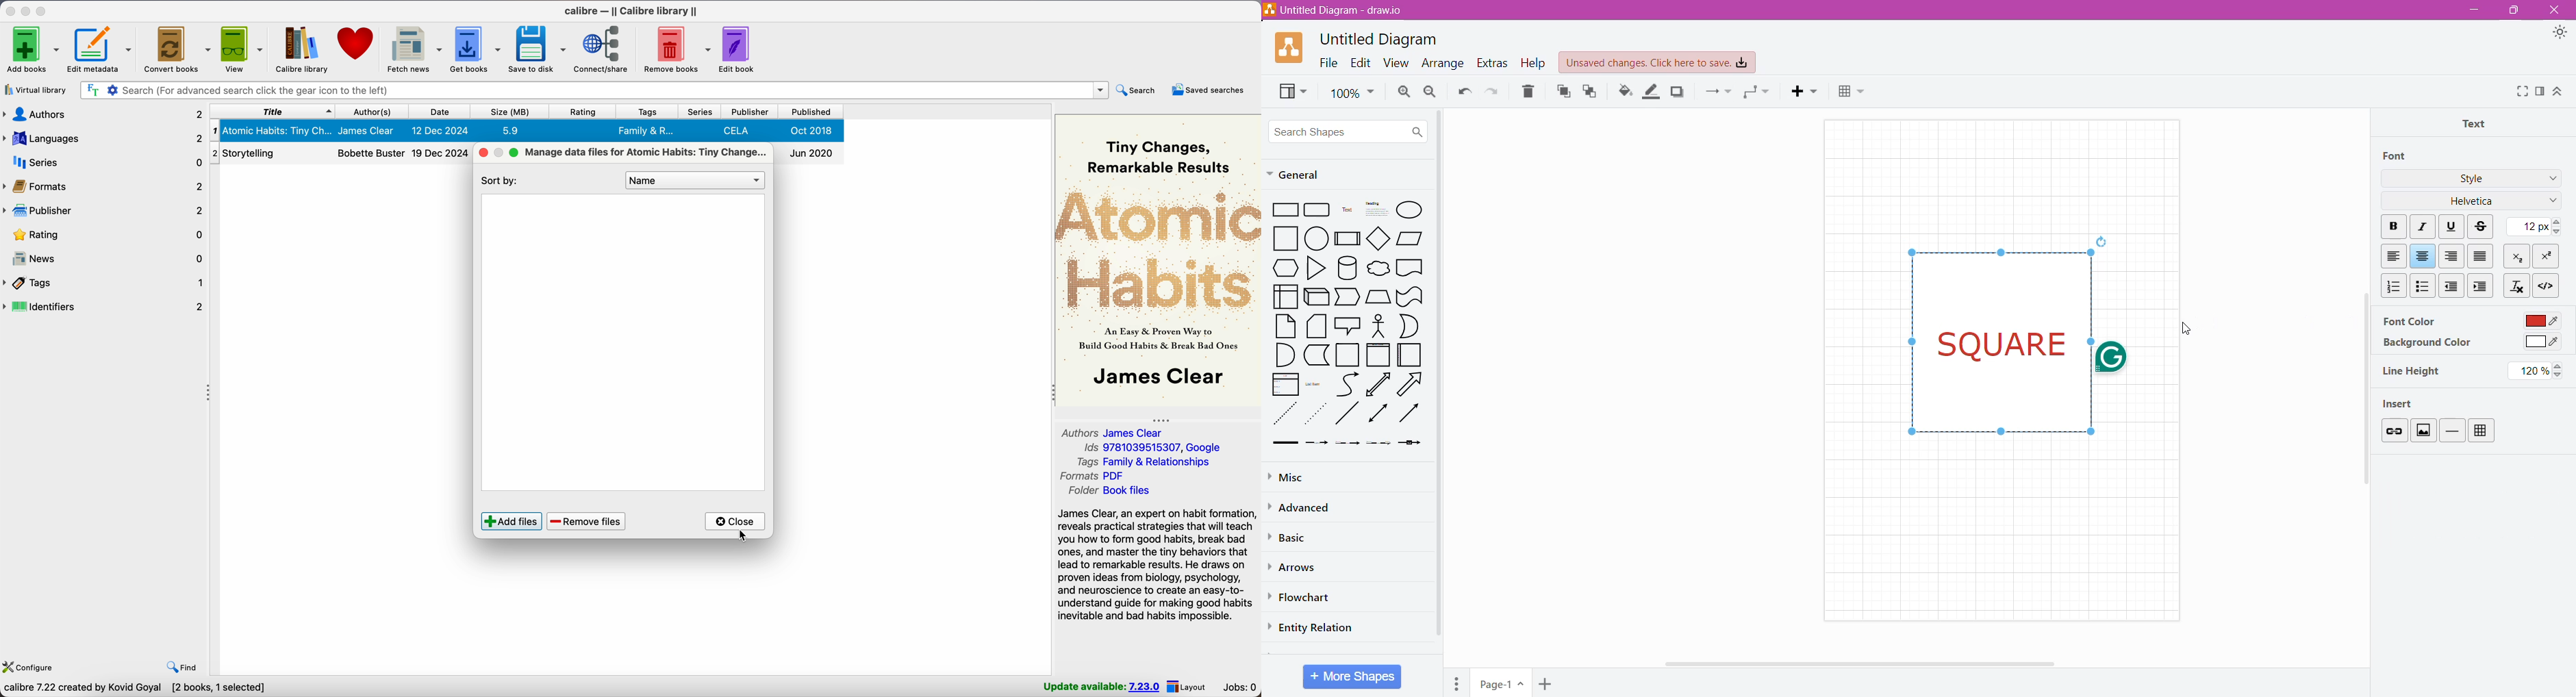 This screenshot has height=700, width=2576. I want to click on donate, so click(357, 44).